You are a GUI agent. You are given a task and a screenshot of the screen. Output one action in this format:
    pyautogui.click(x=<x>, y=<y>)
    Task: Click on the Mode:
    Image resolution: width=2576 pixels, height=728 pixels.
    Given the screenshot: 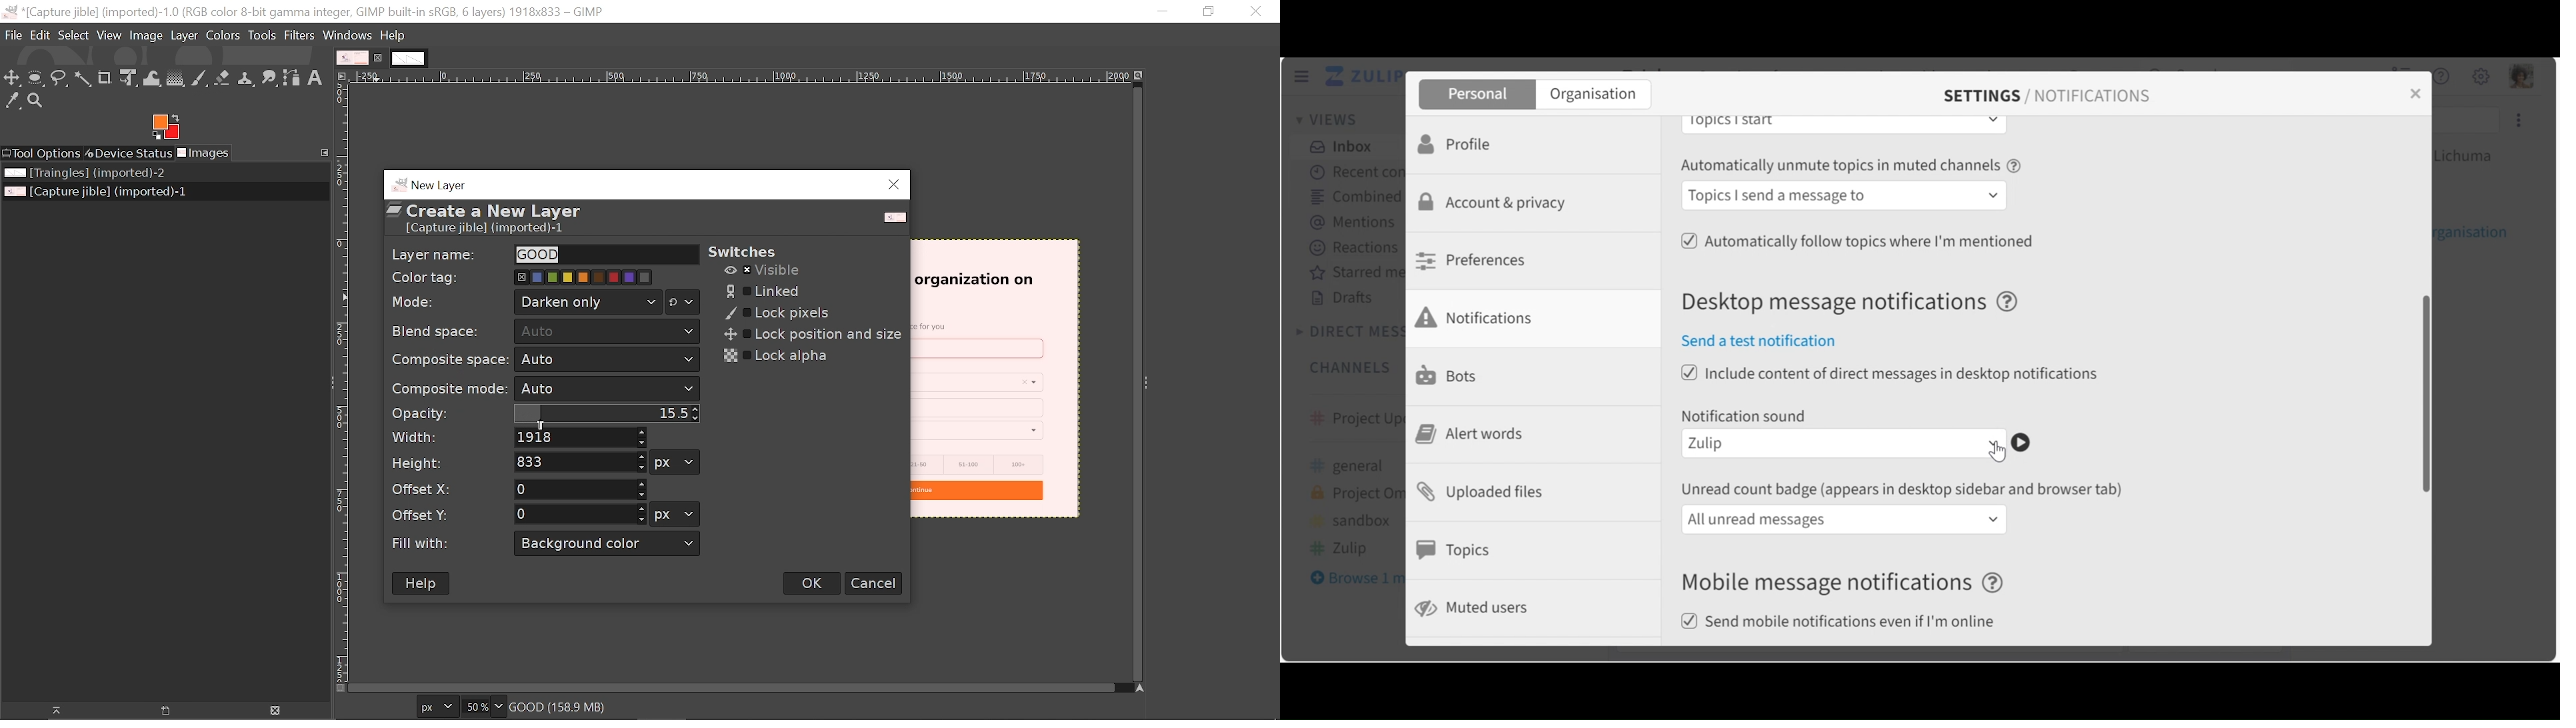 What is the action you would take?
    pyautogui.click(x=416, y=304)
    